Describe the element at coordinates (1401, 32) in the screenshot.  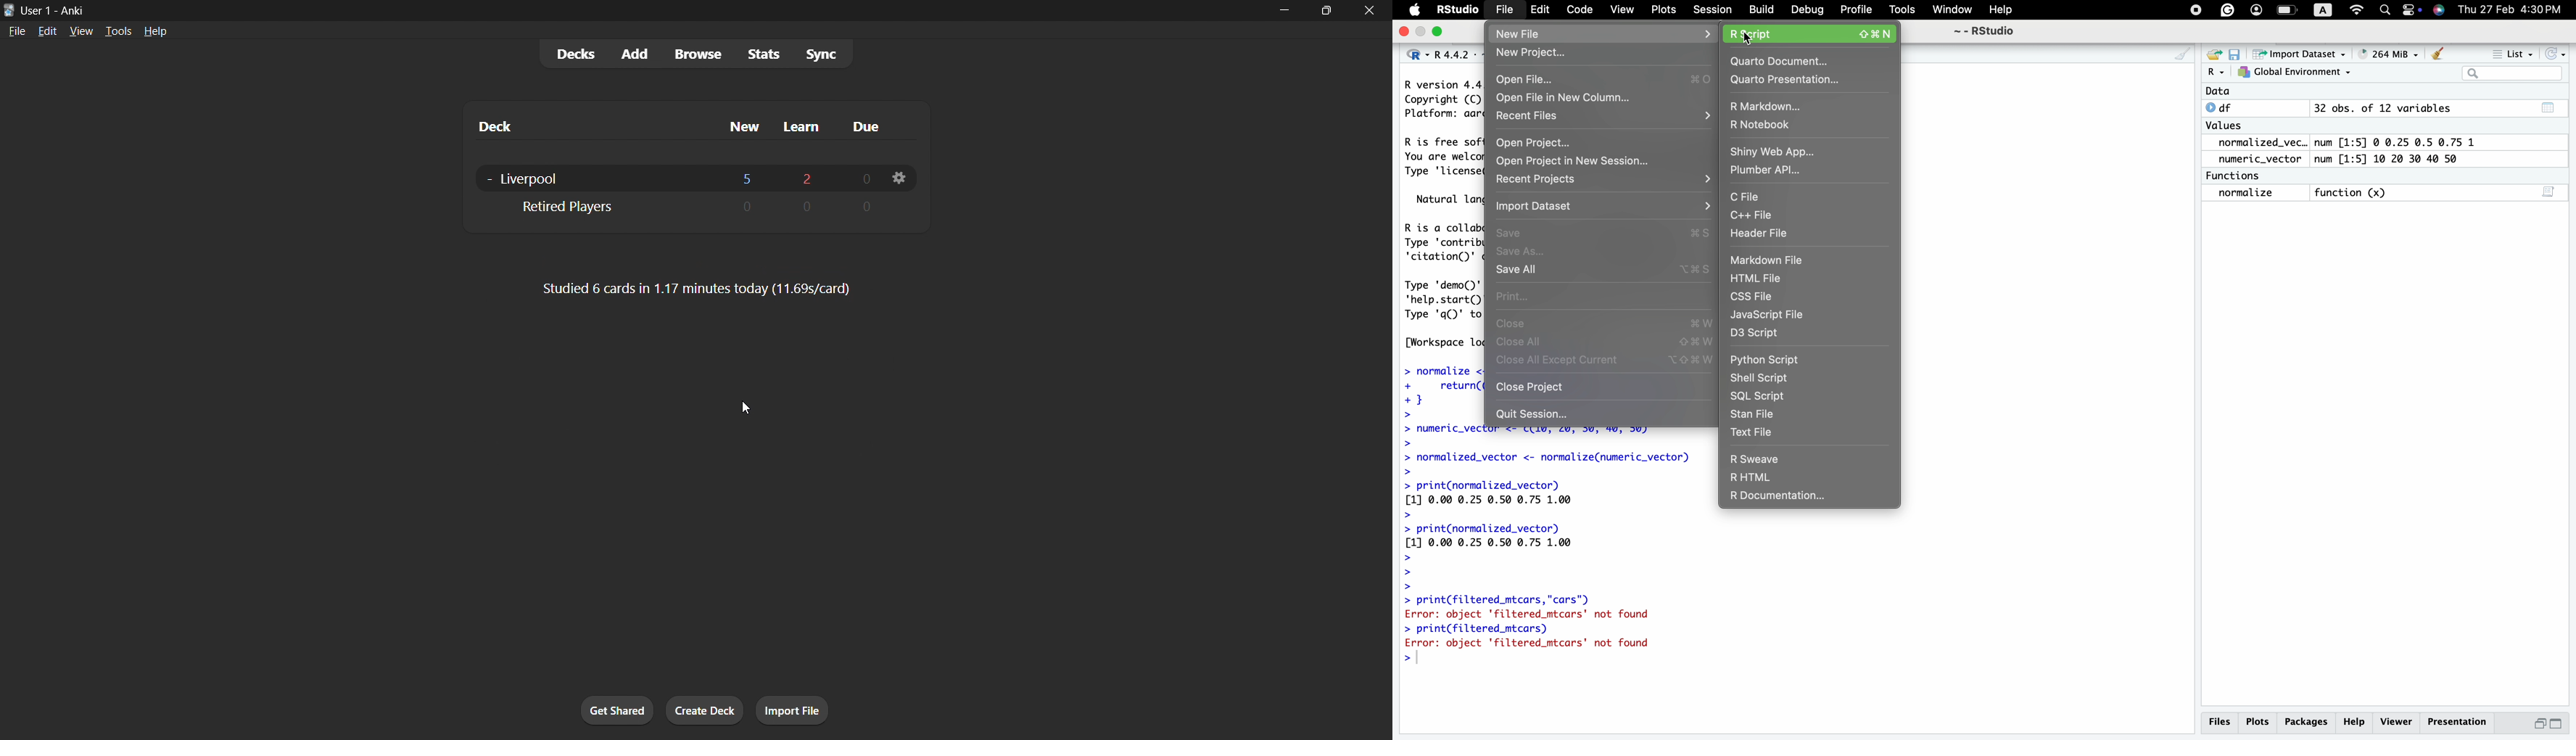
I see `close` at that location.